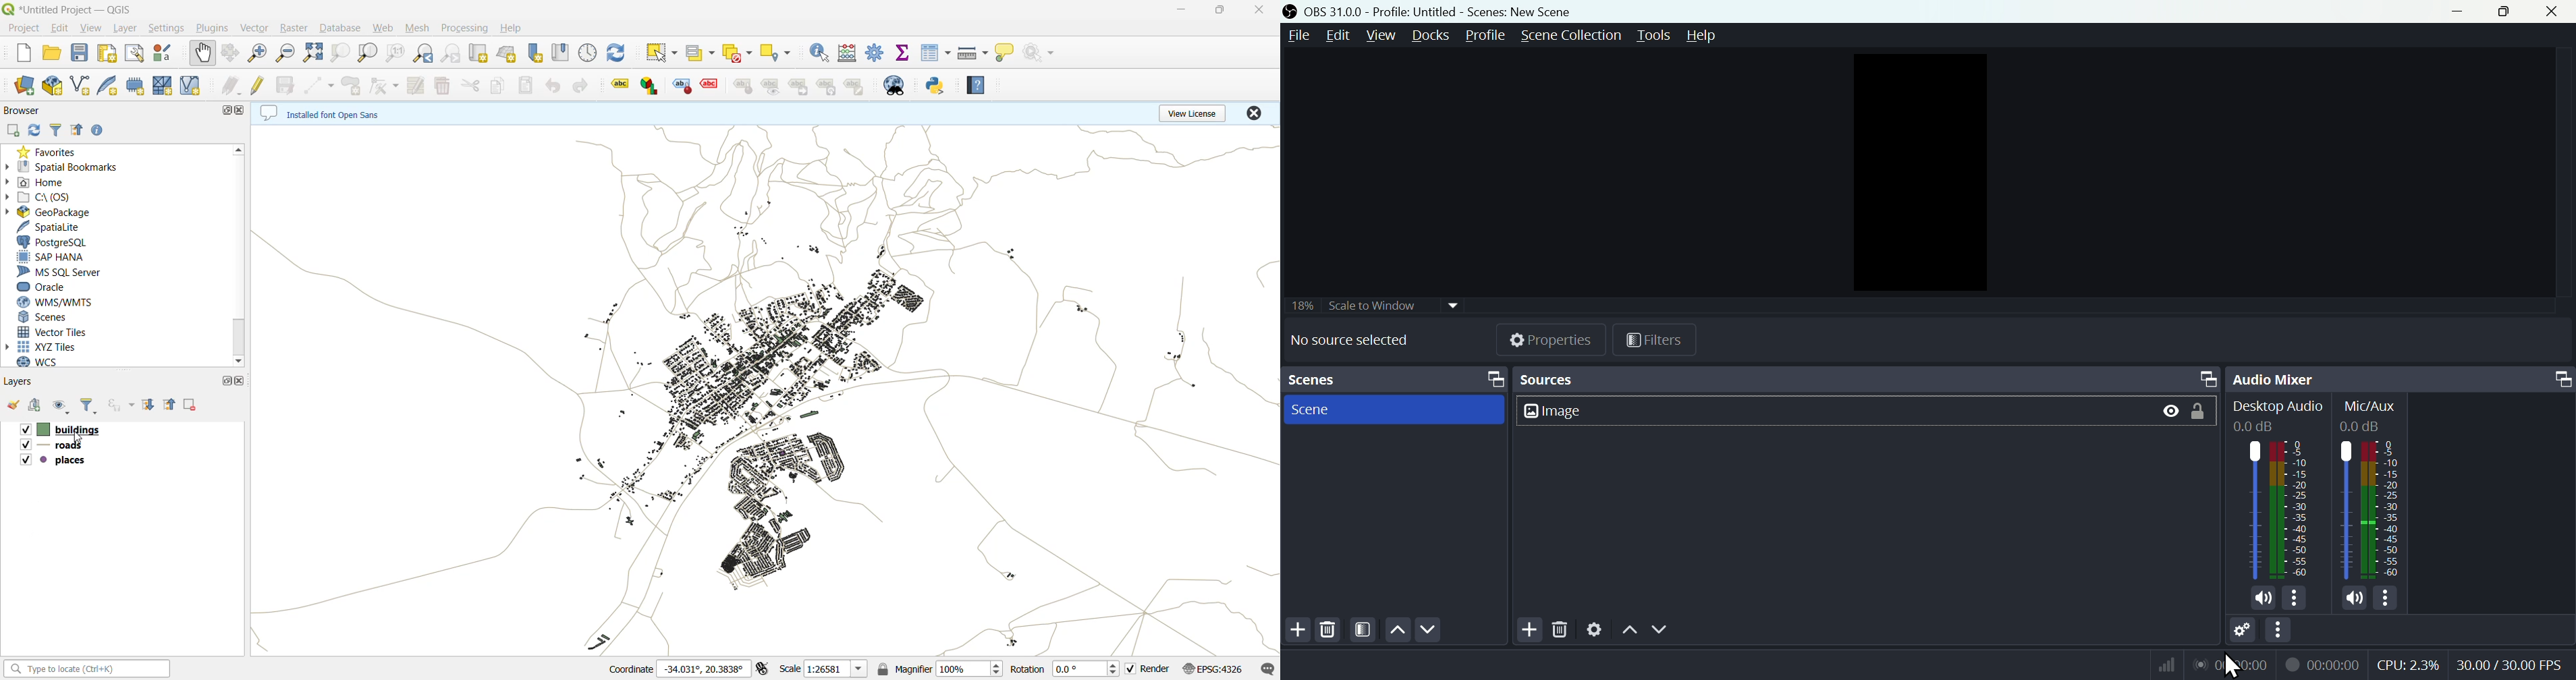 This screenshot has width=2576, height=700. Describe the element at coordinates (1220, 11) in the screenshot. I see `maximize` at that location.